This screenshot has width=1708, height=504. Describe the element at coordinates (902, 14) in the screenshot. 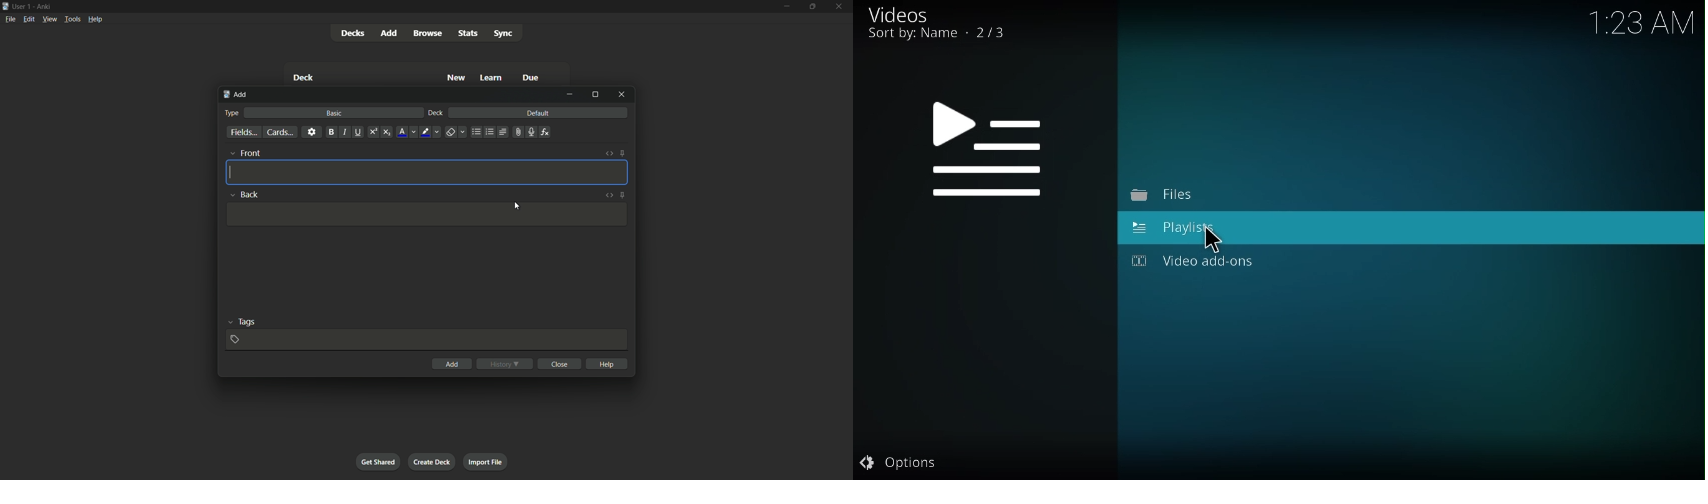

I see `videos` at that location.